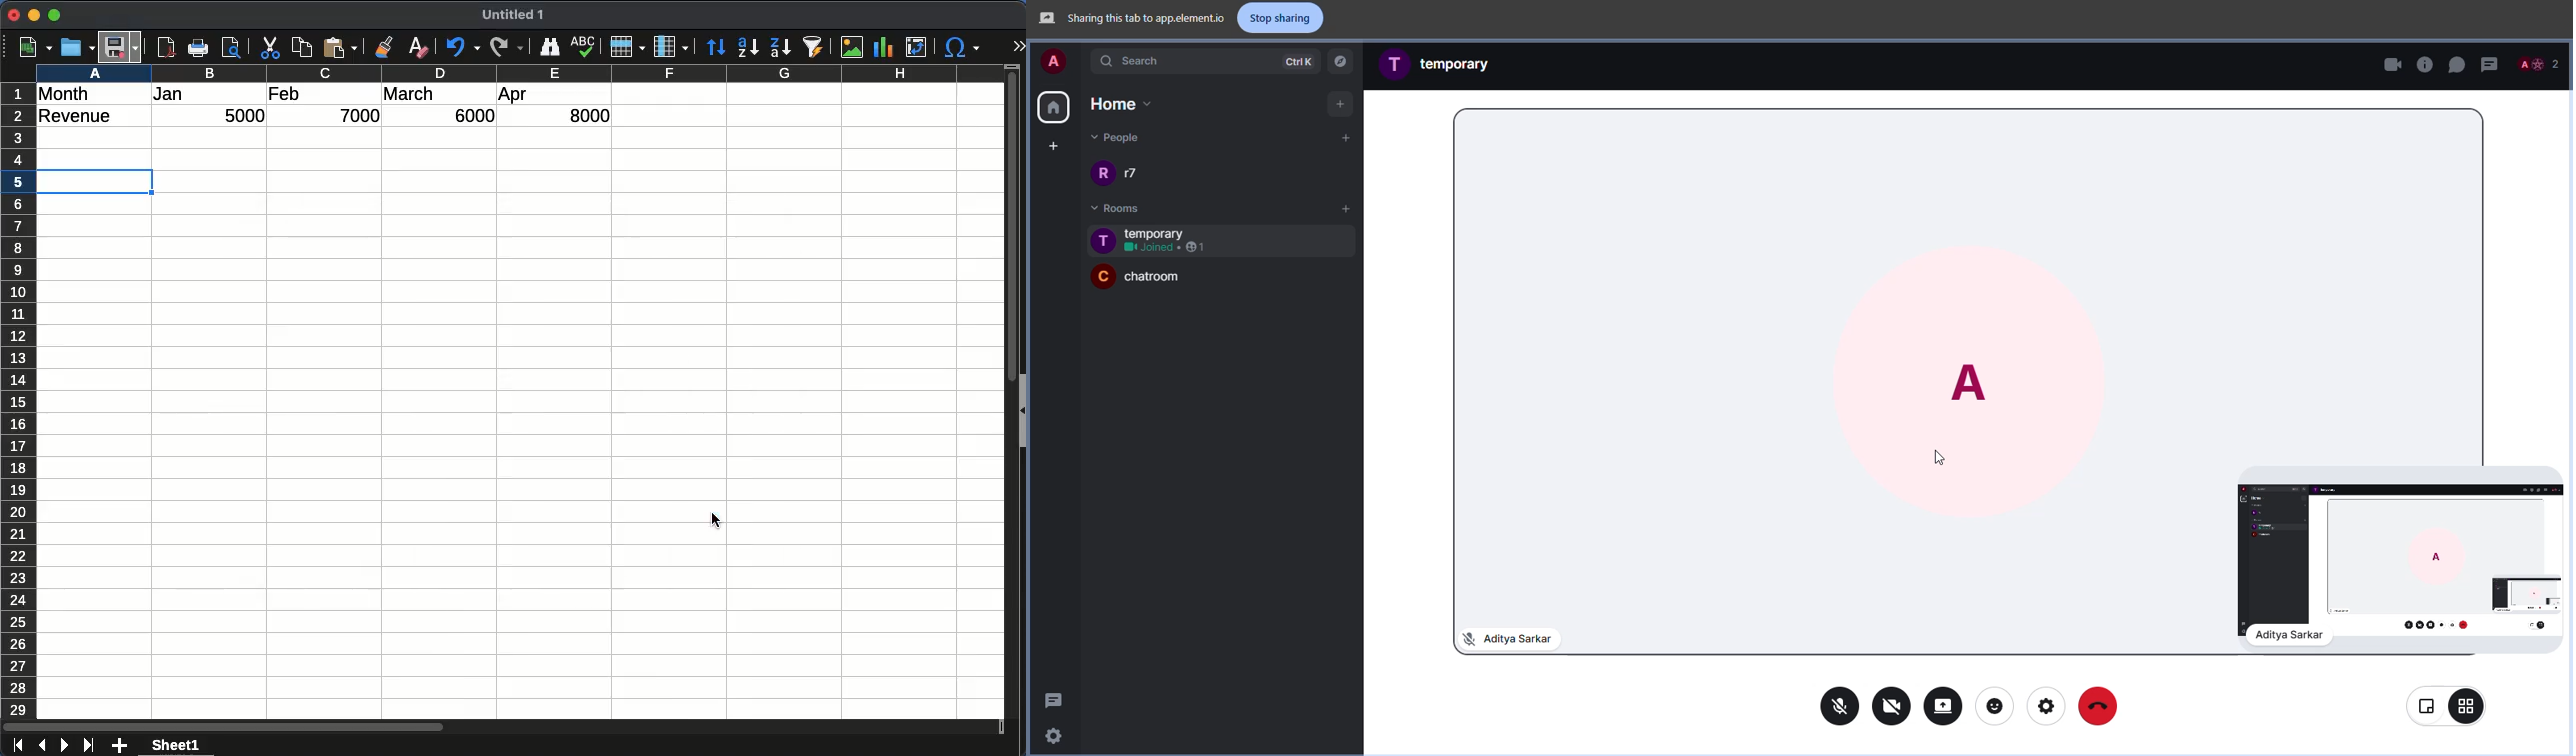 This screenshot has height=756, width=2576. I want to click on people, so click(1132, 169).